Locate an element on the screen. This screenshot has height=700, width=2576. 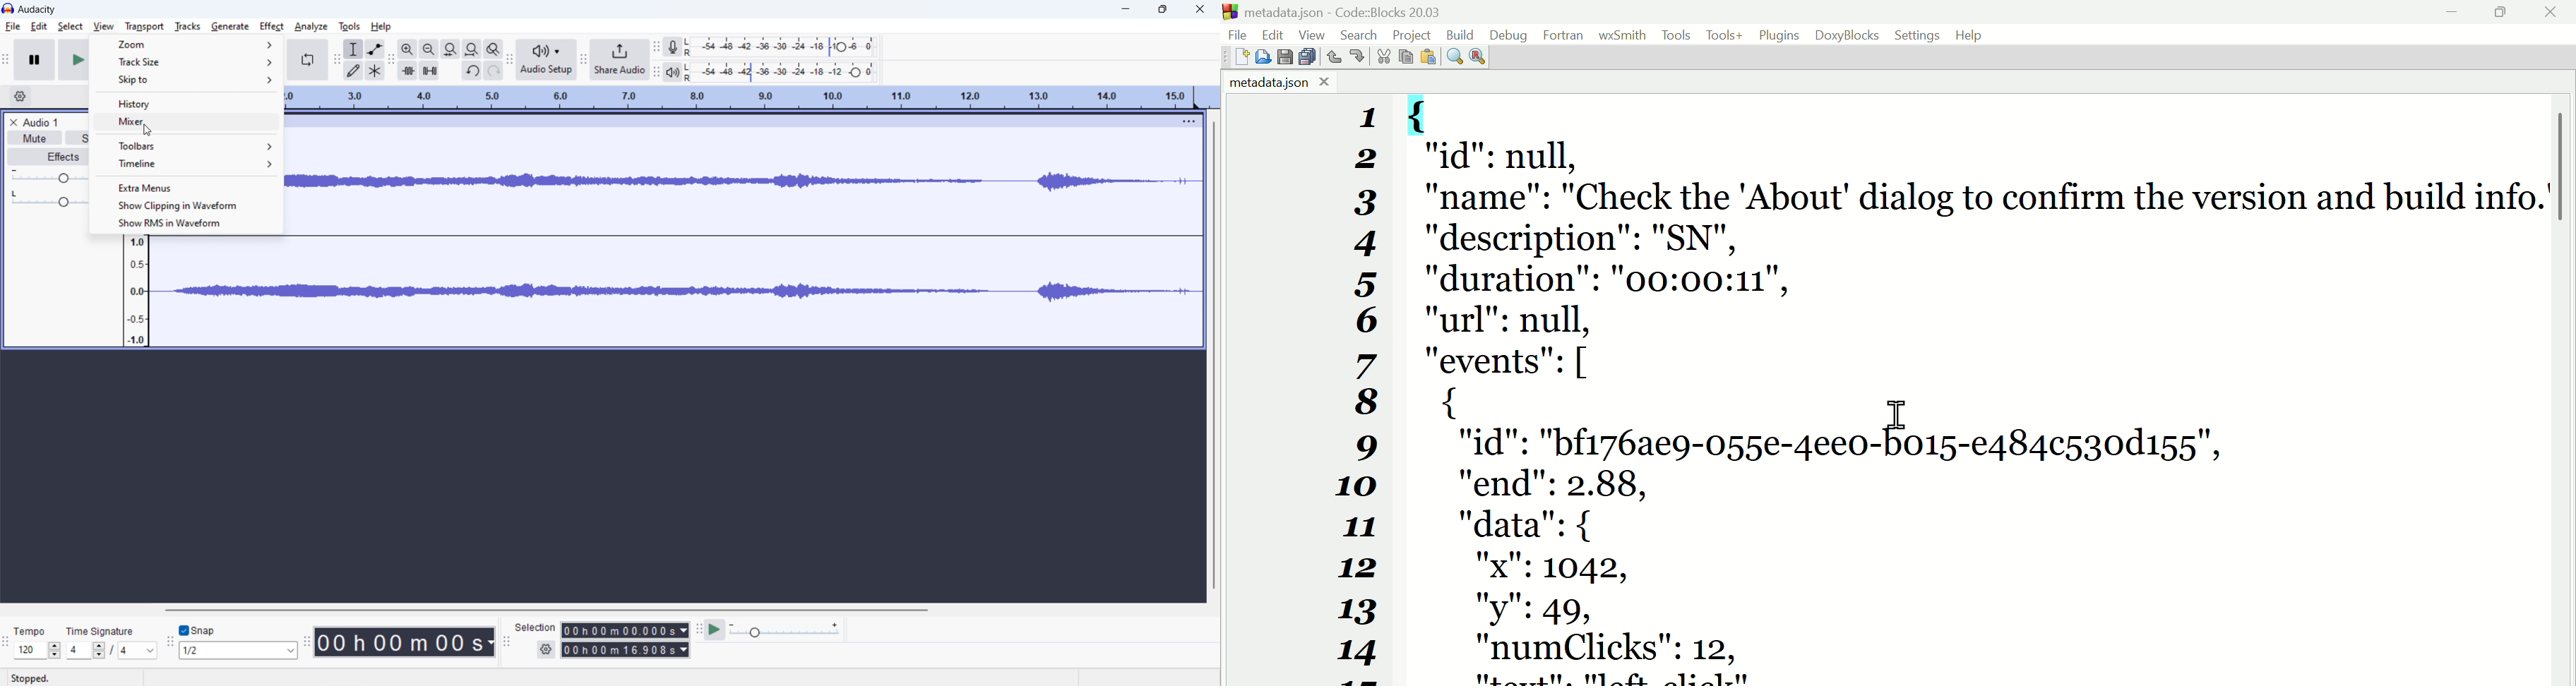
close is located at coordinates (1201, 8).